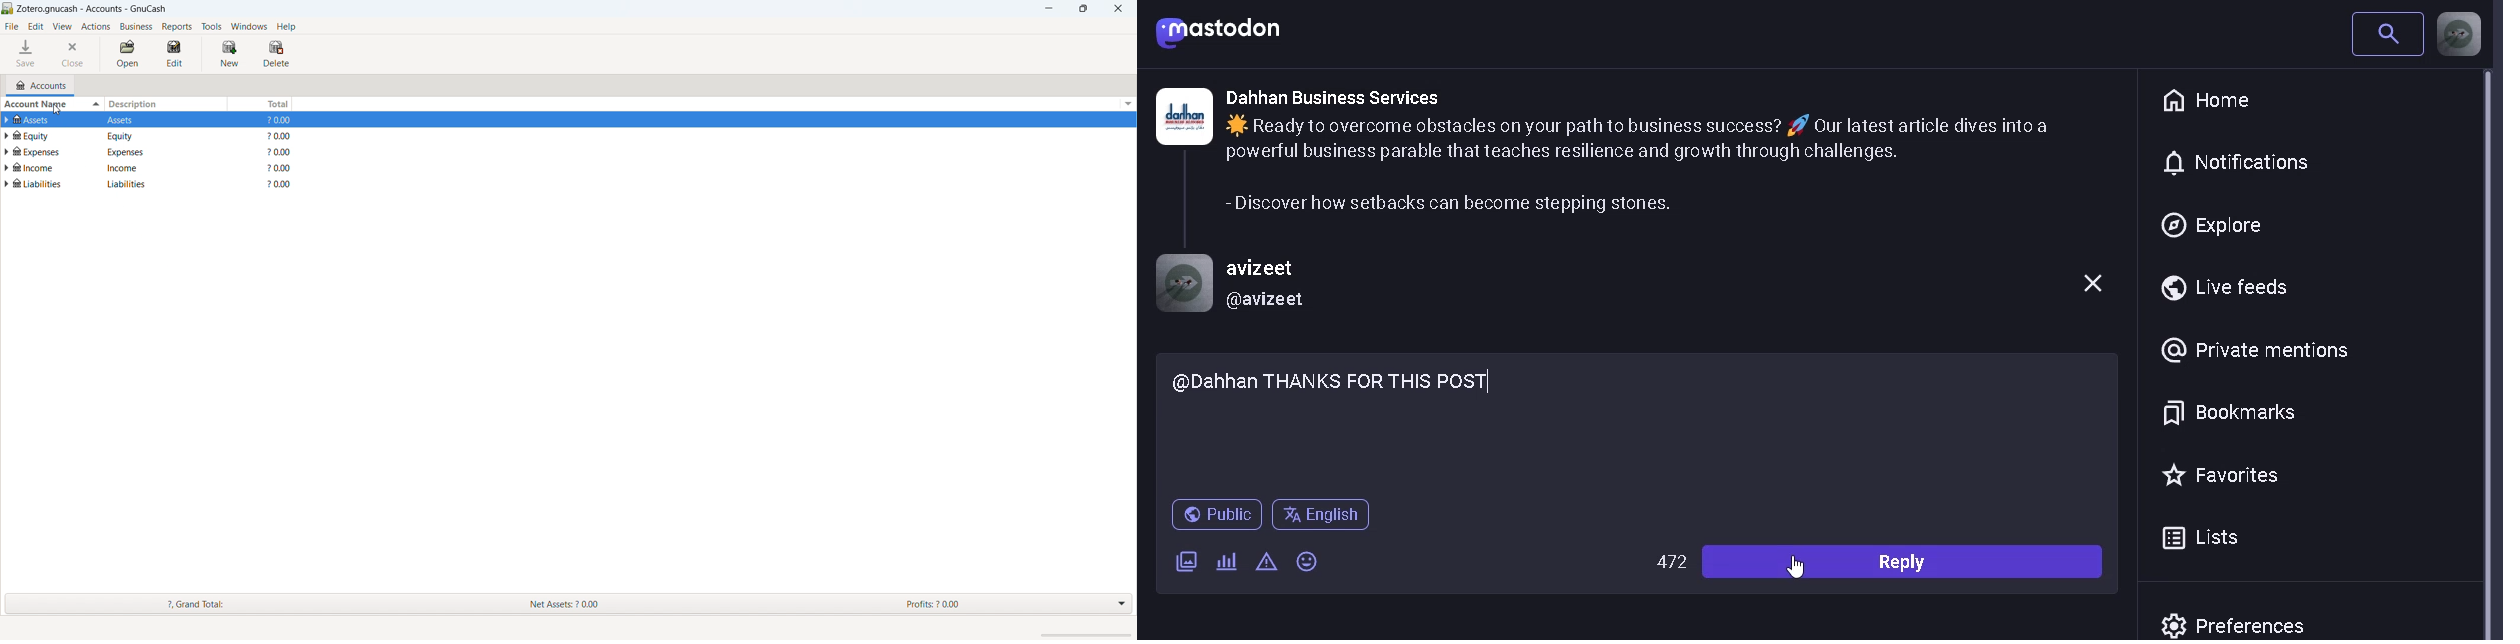  What do you see at coordinates (1118, 8) in the screenshot?
I see `close` at bounding box center [1118, 8].